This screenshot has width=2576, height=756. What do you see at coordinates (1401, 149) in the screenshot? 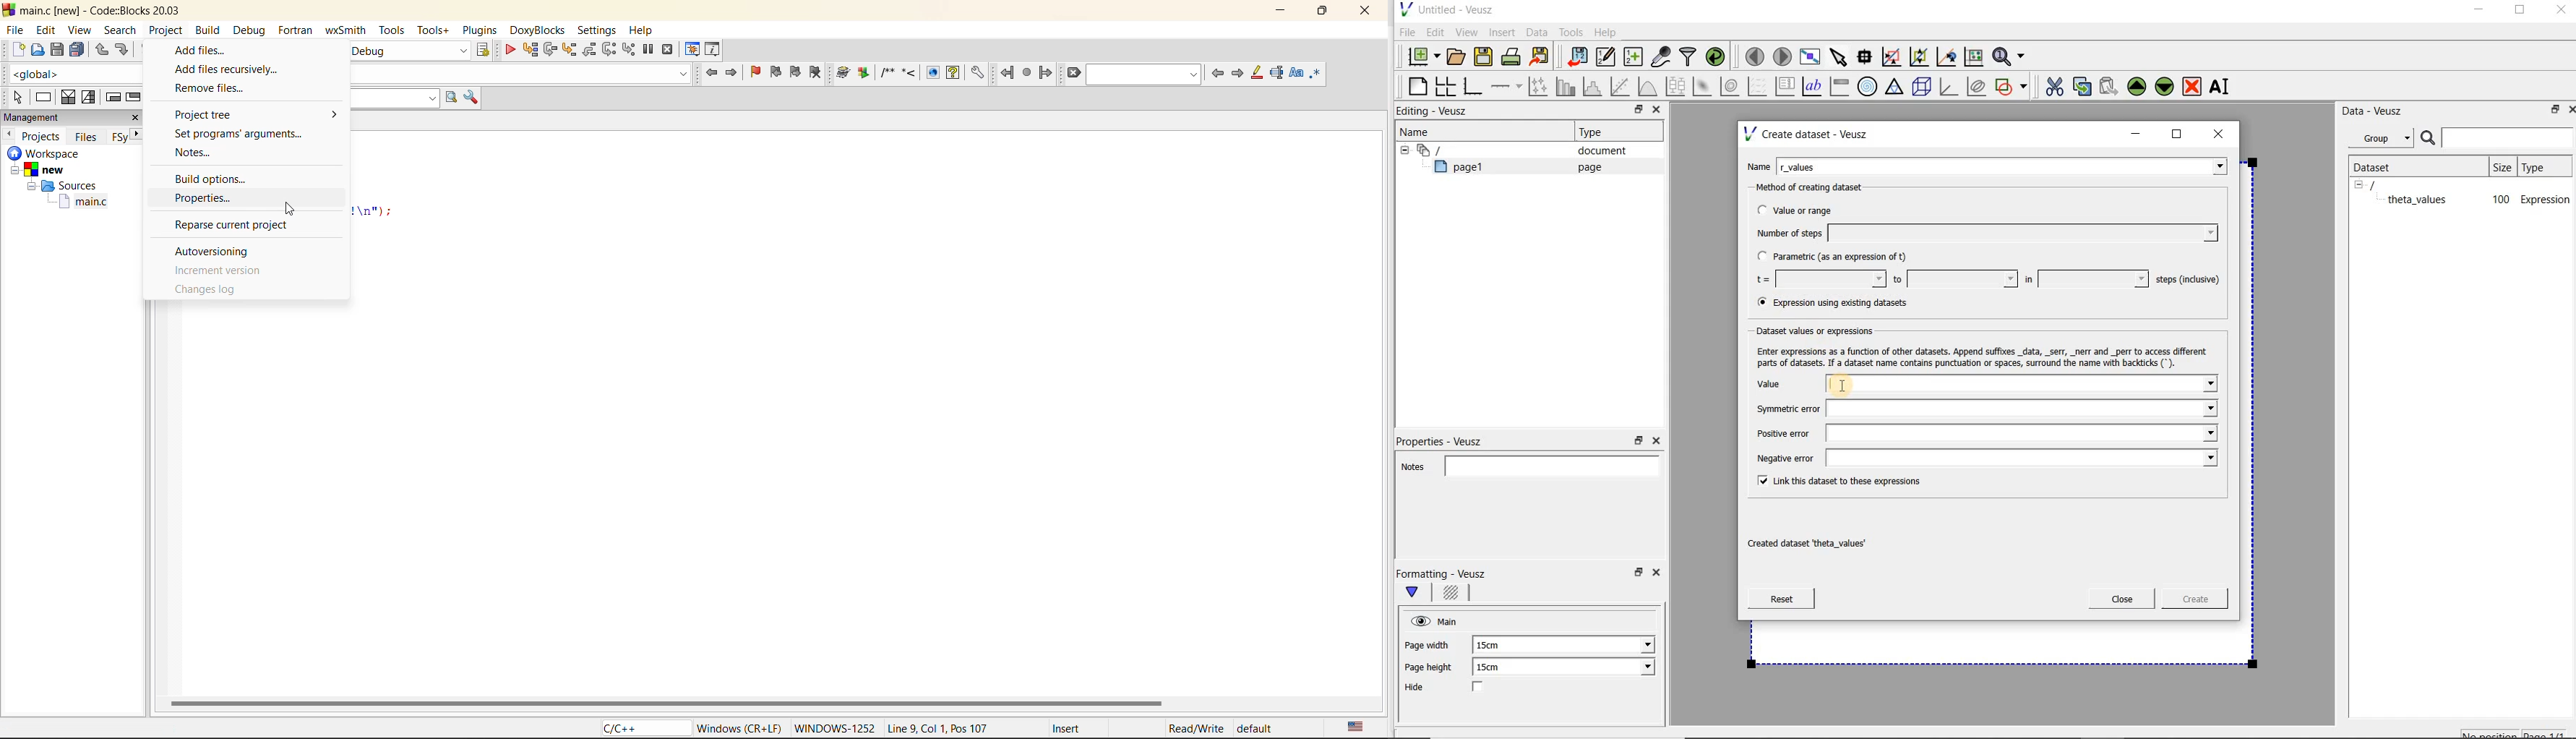
I see `hide sub menu` at bounding box center [1401, 149].